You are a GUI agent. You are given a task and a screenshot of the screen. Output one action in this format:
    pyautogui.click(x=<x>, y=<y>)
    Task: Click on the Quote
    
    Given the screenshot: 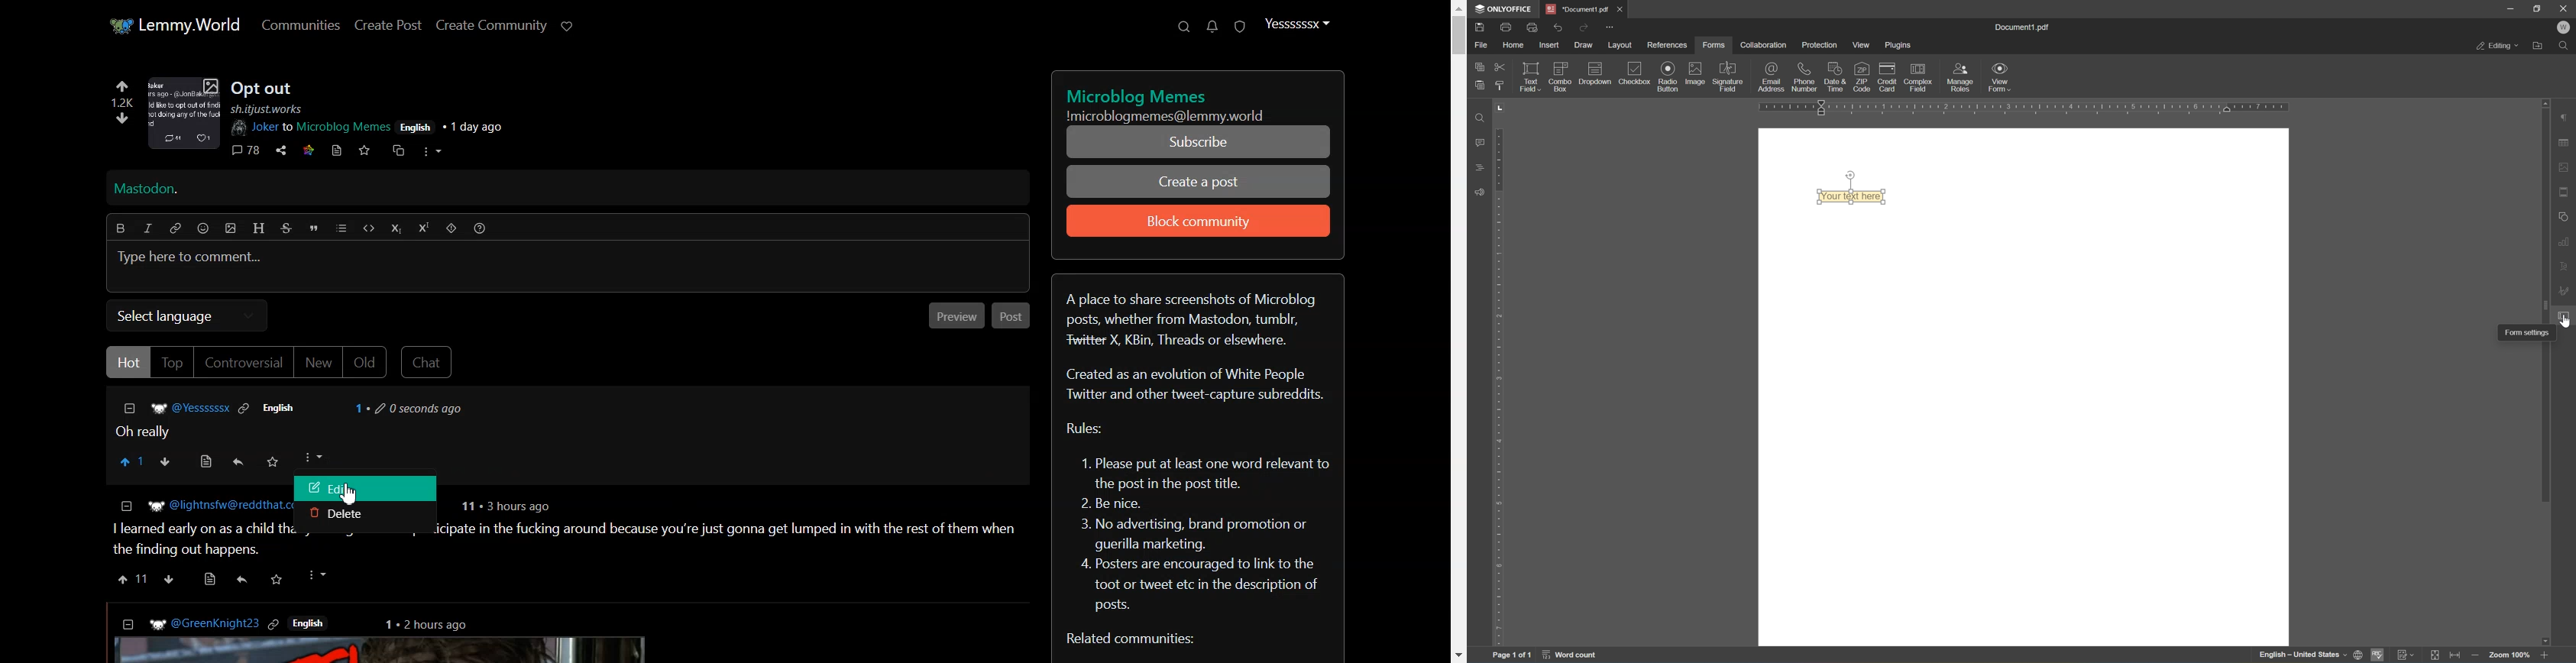 What is the action you would take?
    pyautogui.click(x=314, y=228)
    